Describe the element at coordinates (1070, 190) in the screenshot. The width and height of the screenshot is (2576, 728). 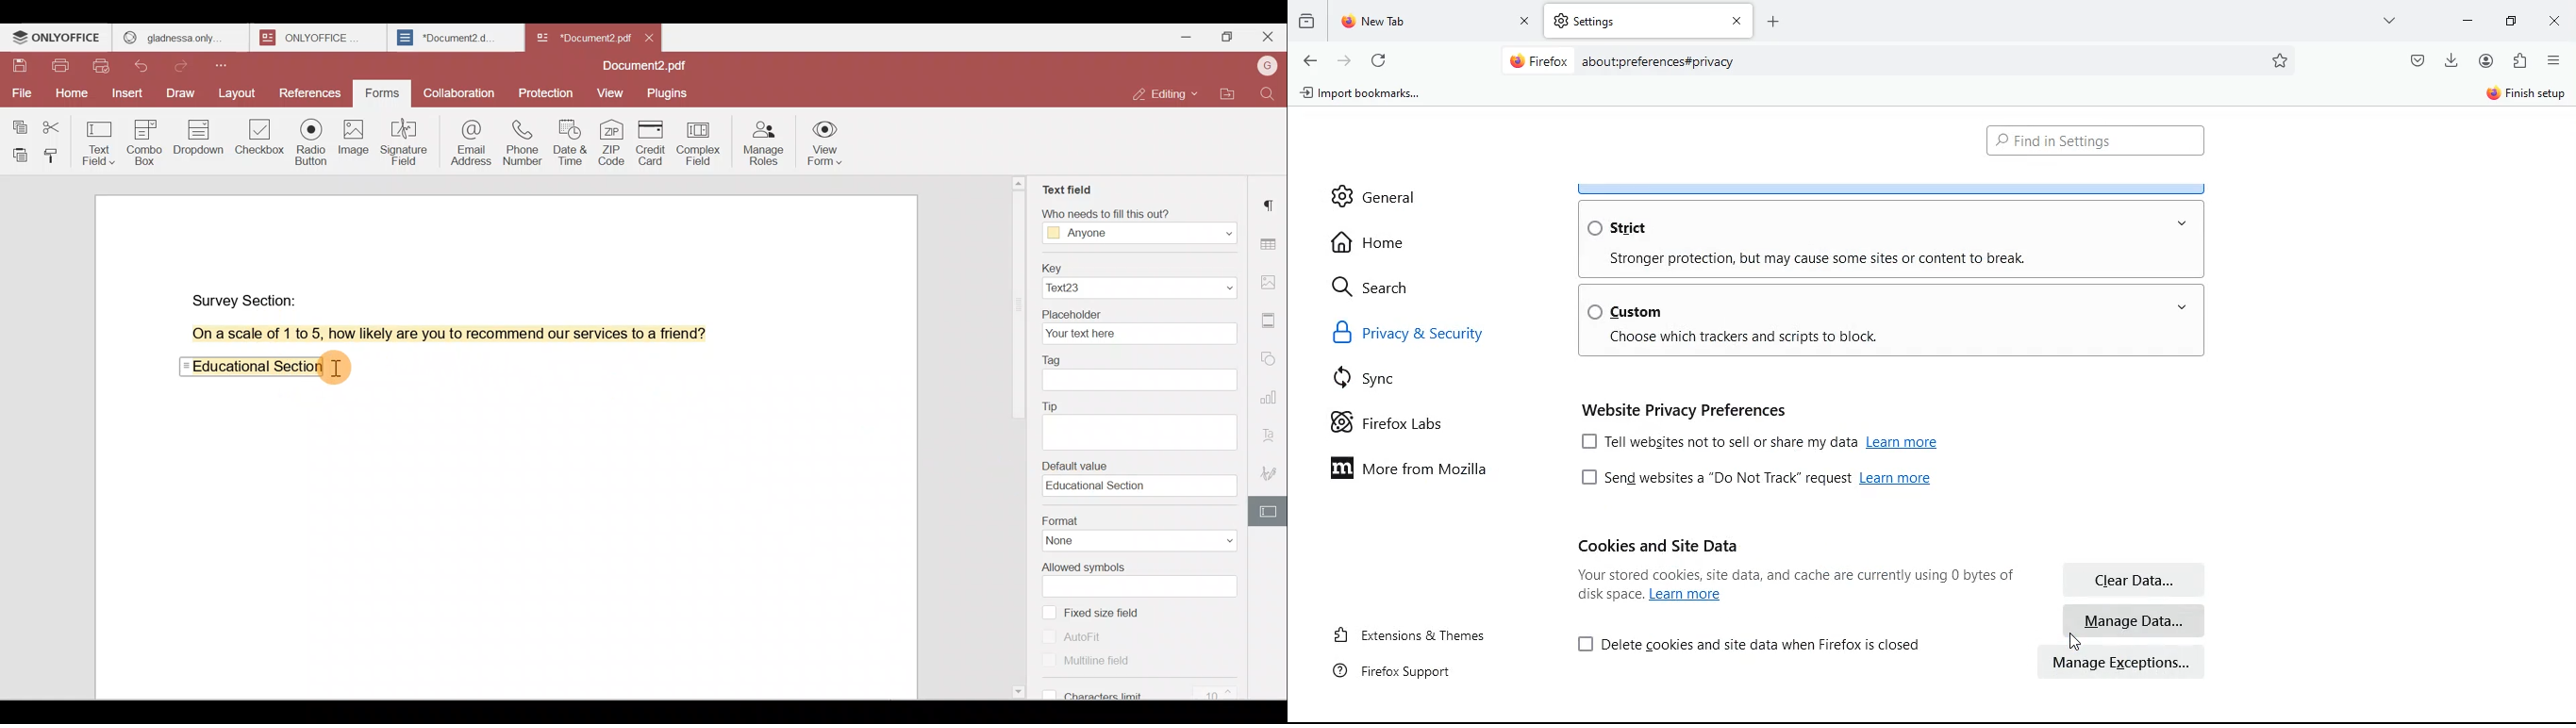
I see `Text field` at that location.